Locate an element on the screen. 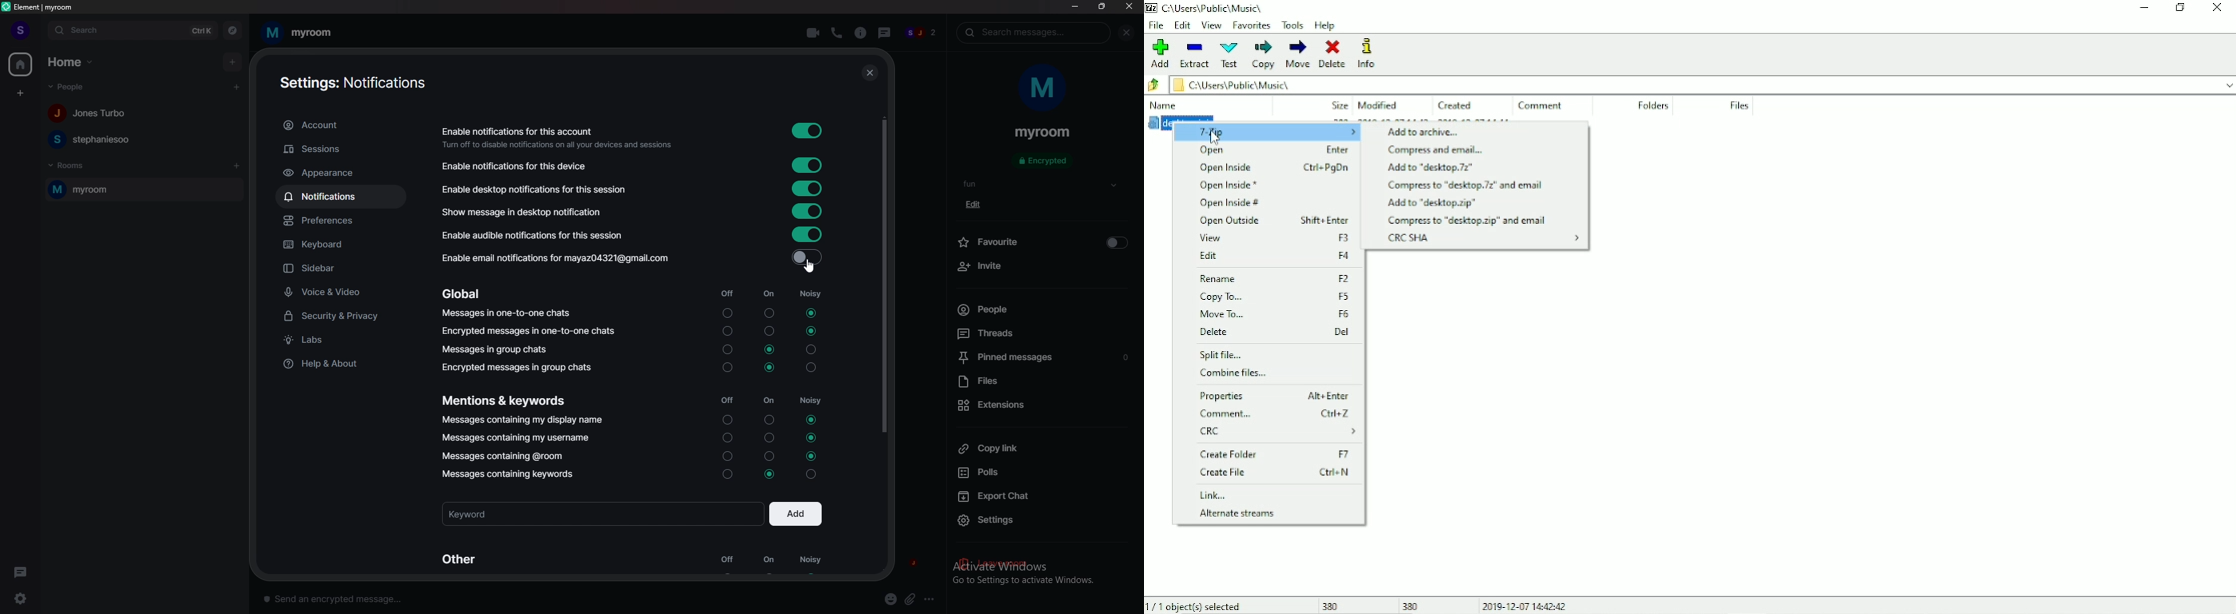  Link is located at coordinates (1218, 495).